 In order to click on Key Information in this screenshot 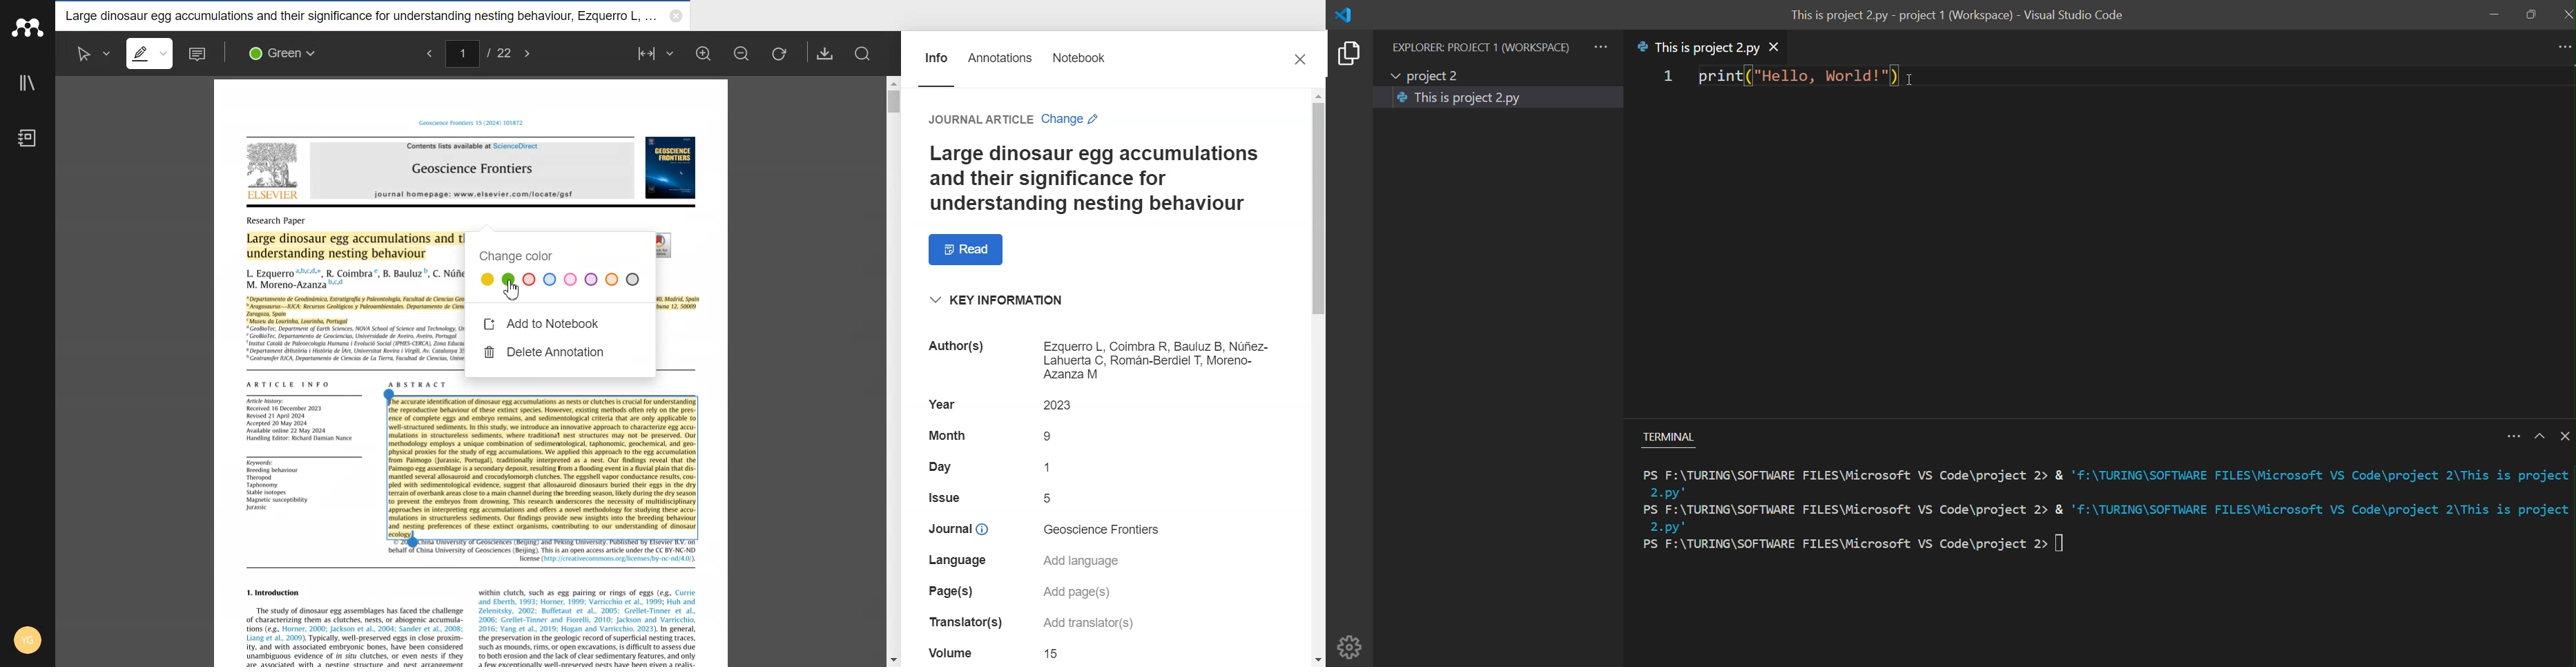, I will do `click(999, 300)`.